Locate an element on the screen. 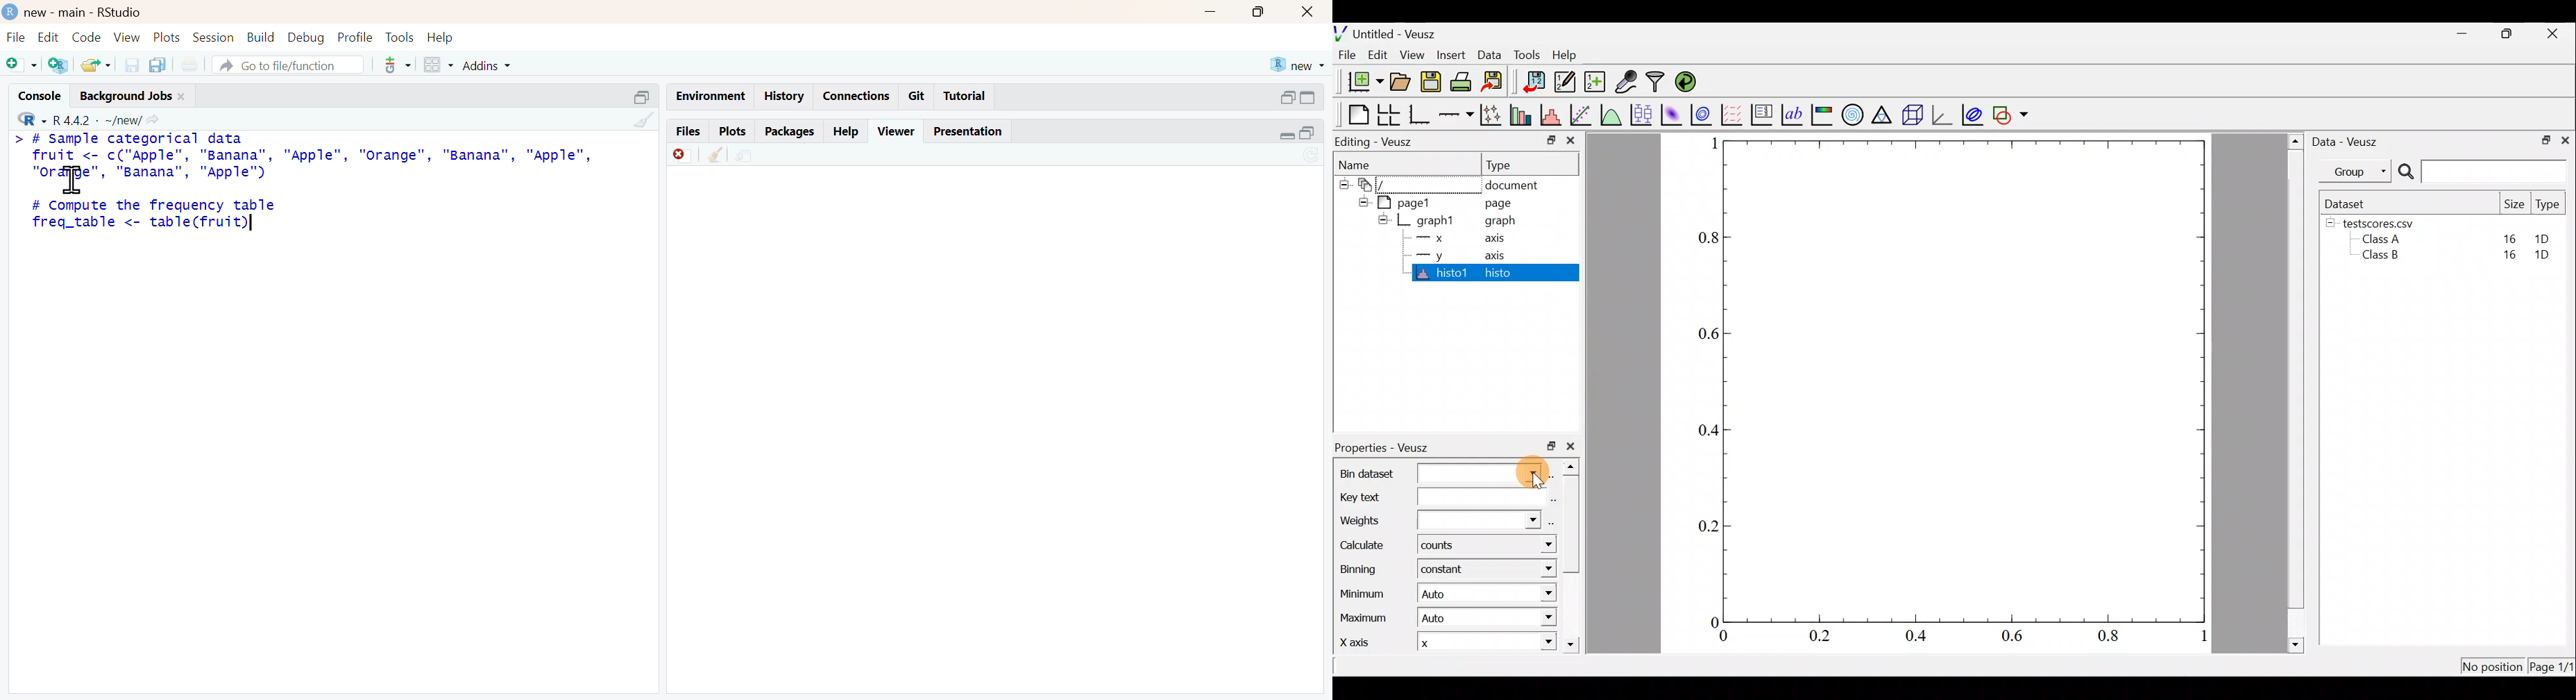  hide is located at coordinates (1382, 220).